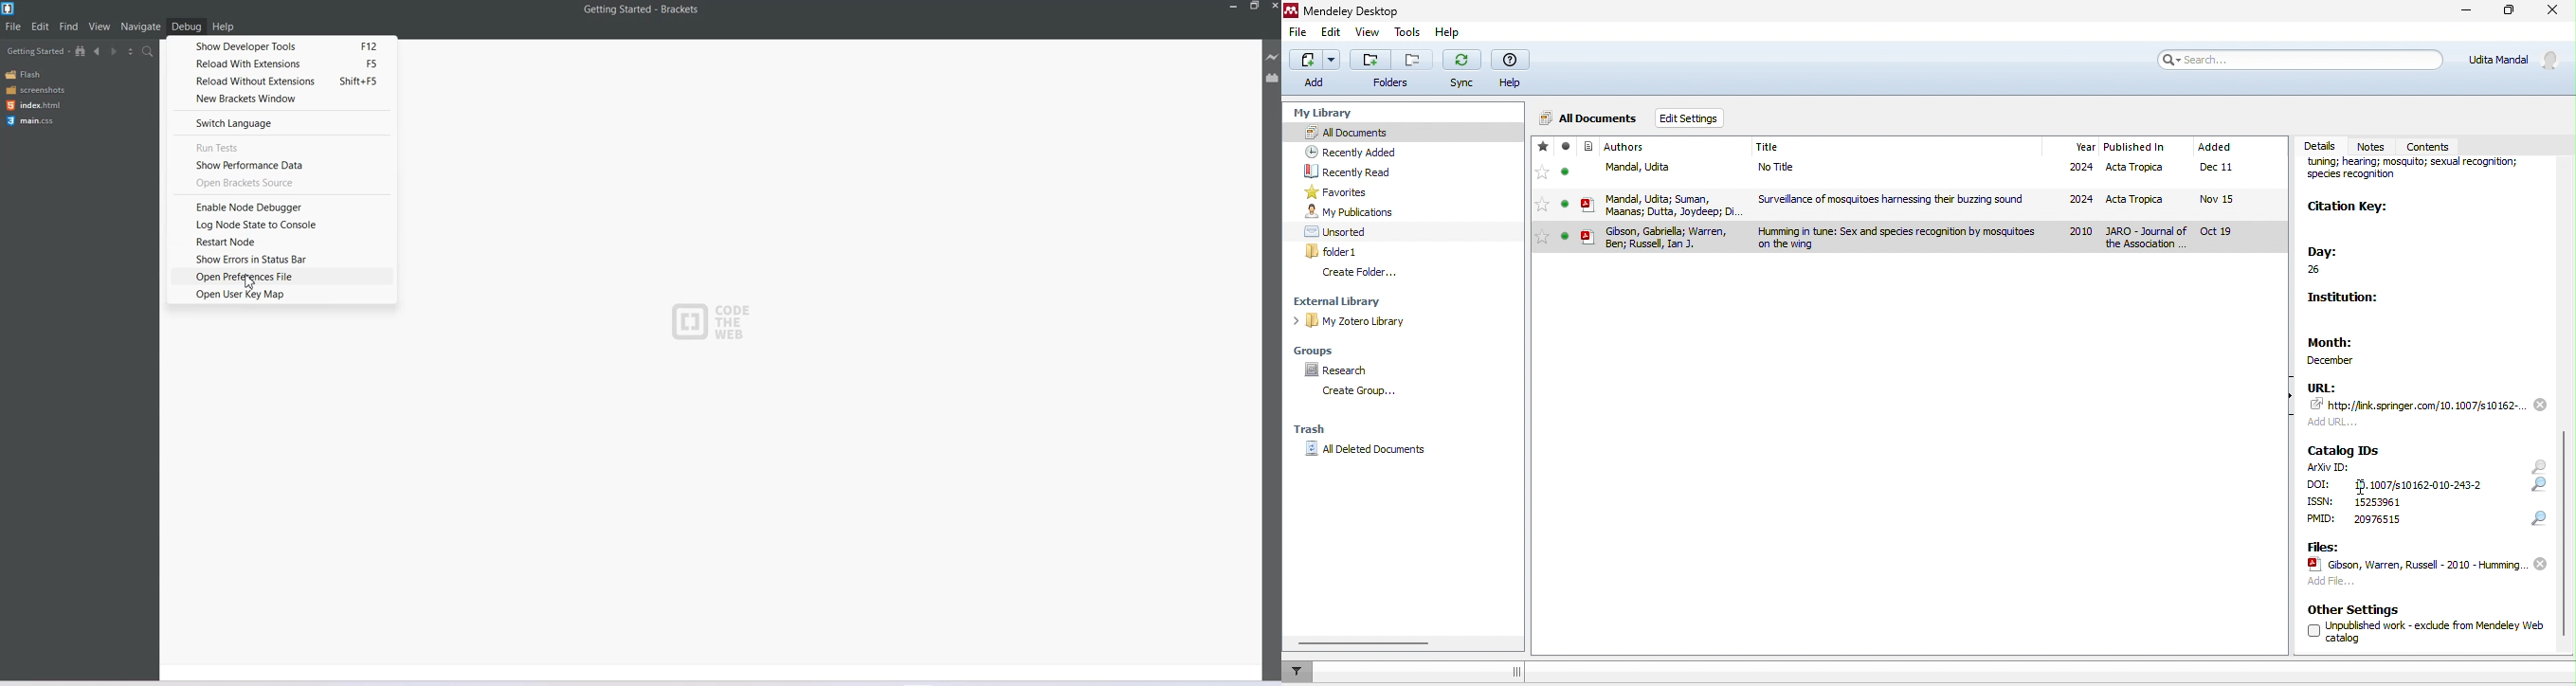 The width and height of the screenshot is (2576, 700). I want to click on edit, so click(1333, 33).